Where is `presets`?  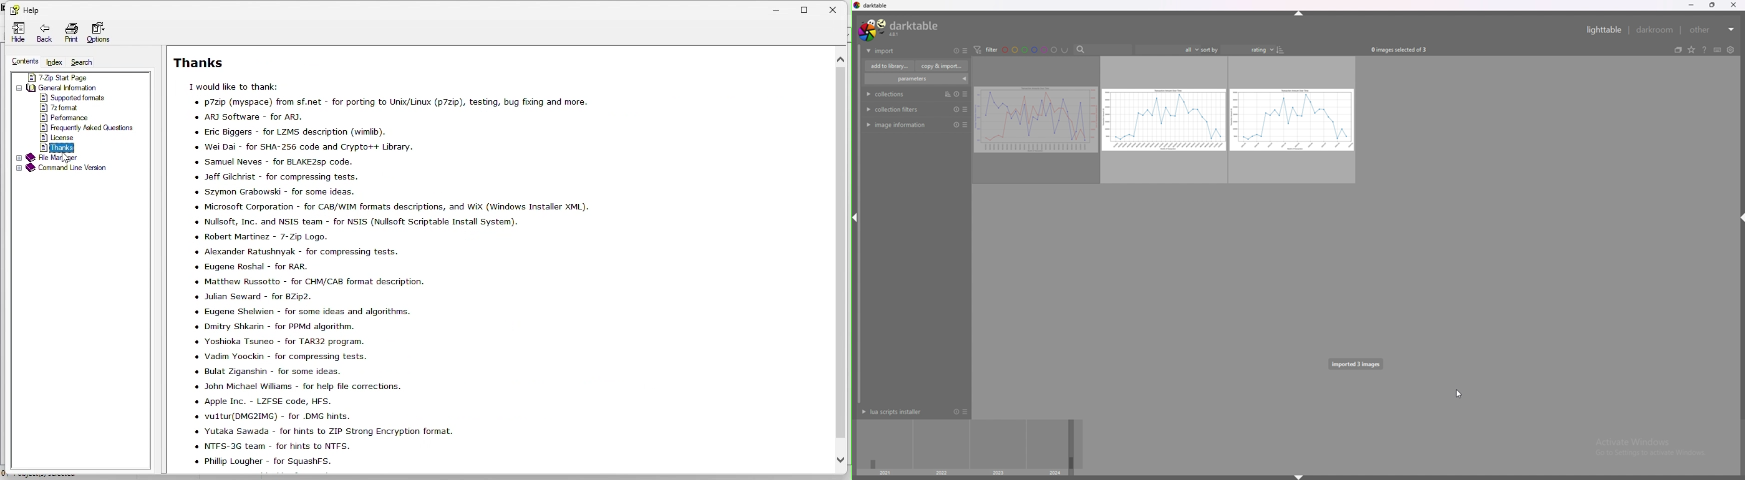
presets is located at coordinates (965, 412).